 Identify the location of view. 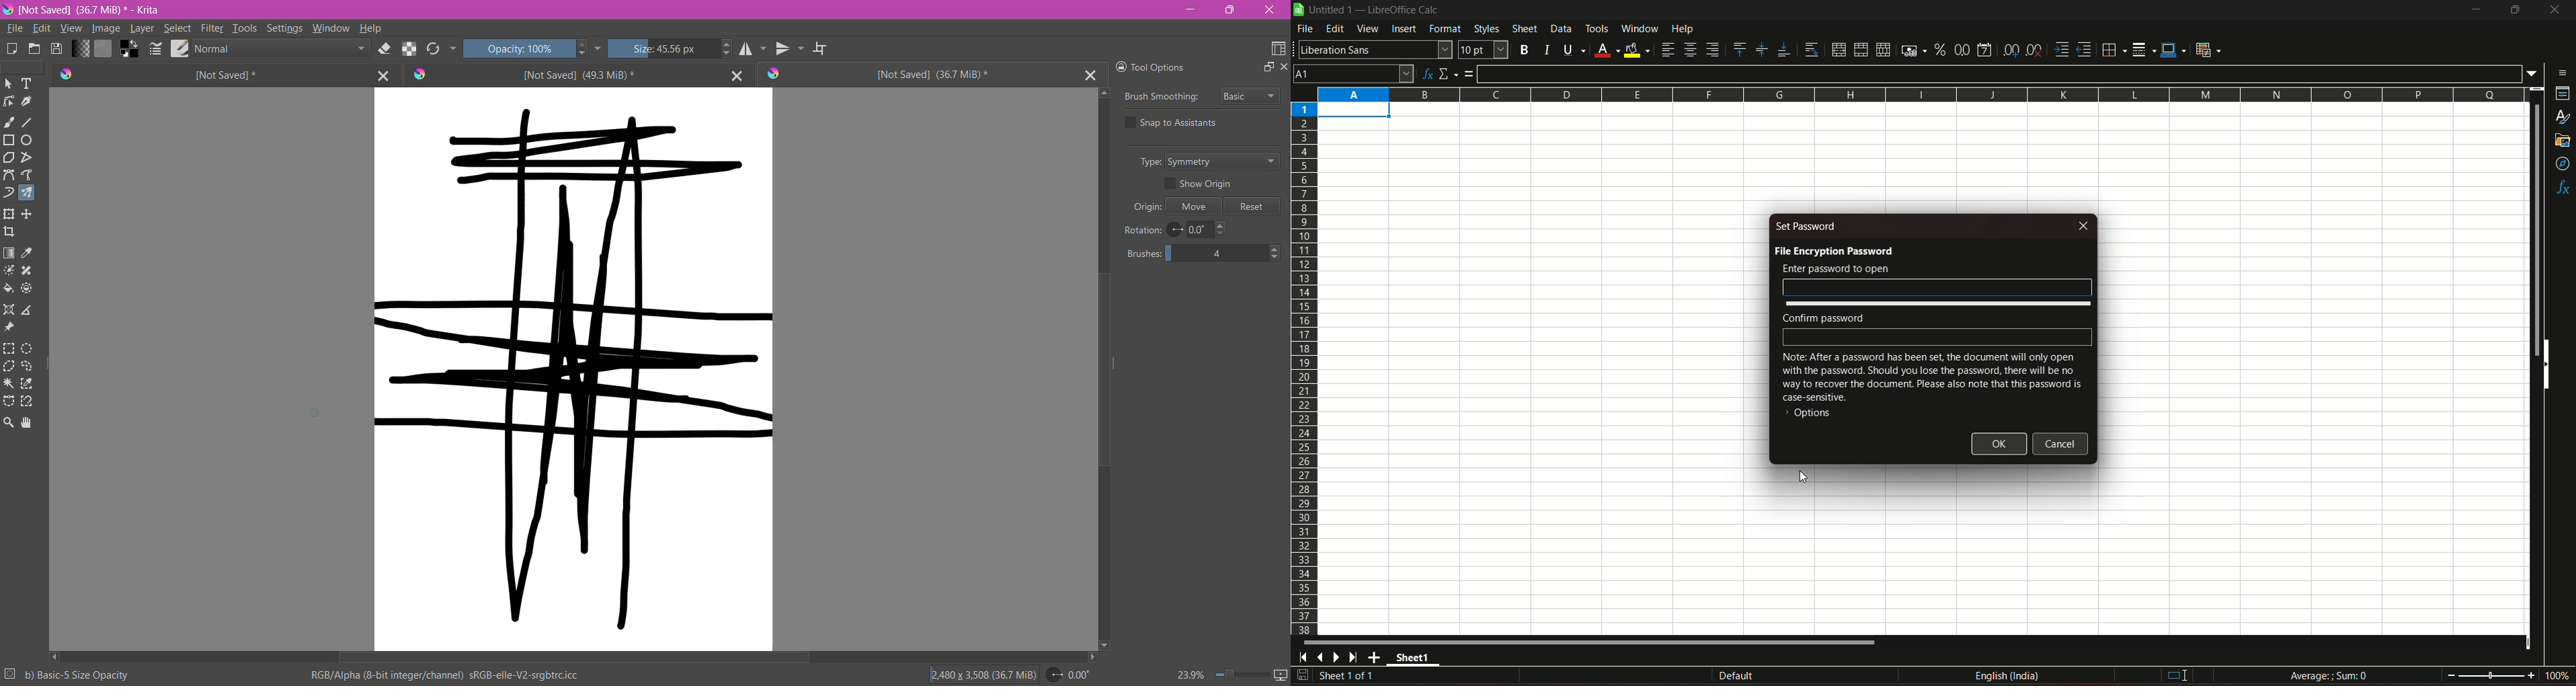
(1368, 29).